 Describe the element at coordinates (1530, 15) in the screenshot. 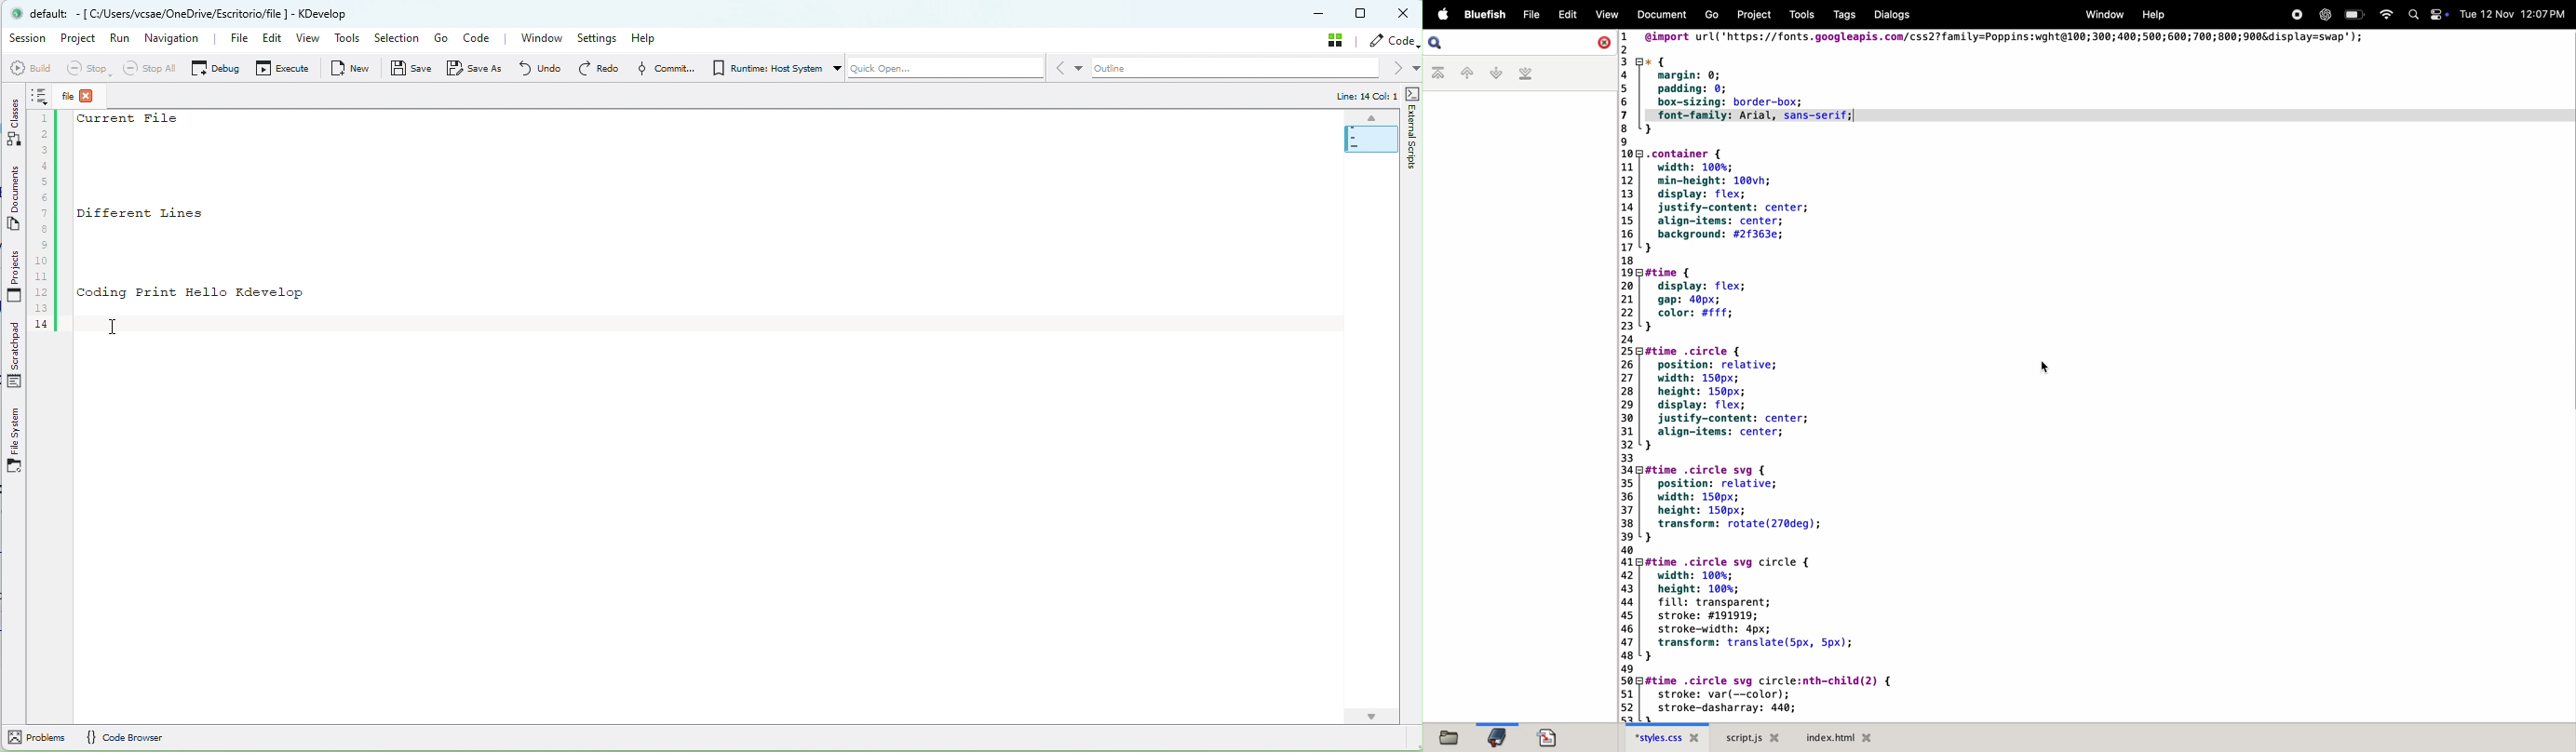

I see `file` at that location.